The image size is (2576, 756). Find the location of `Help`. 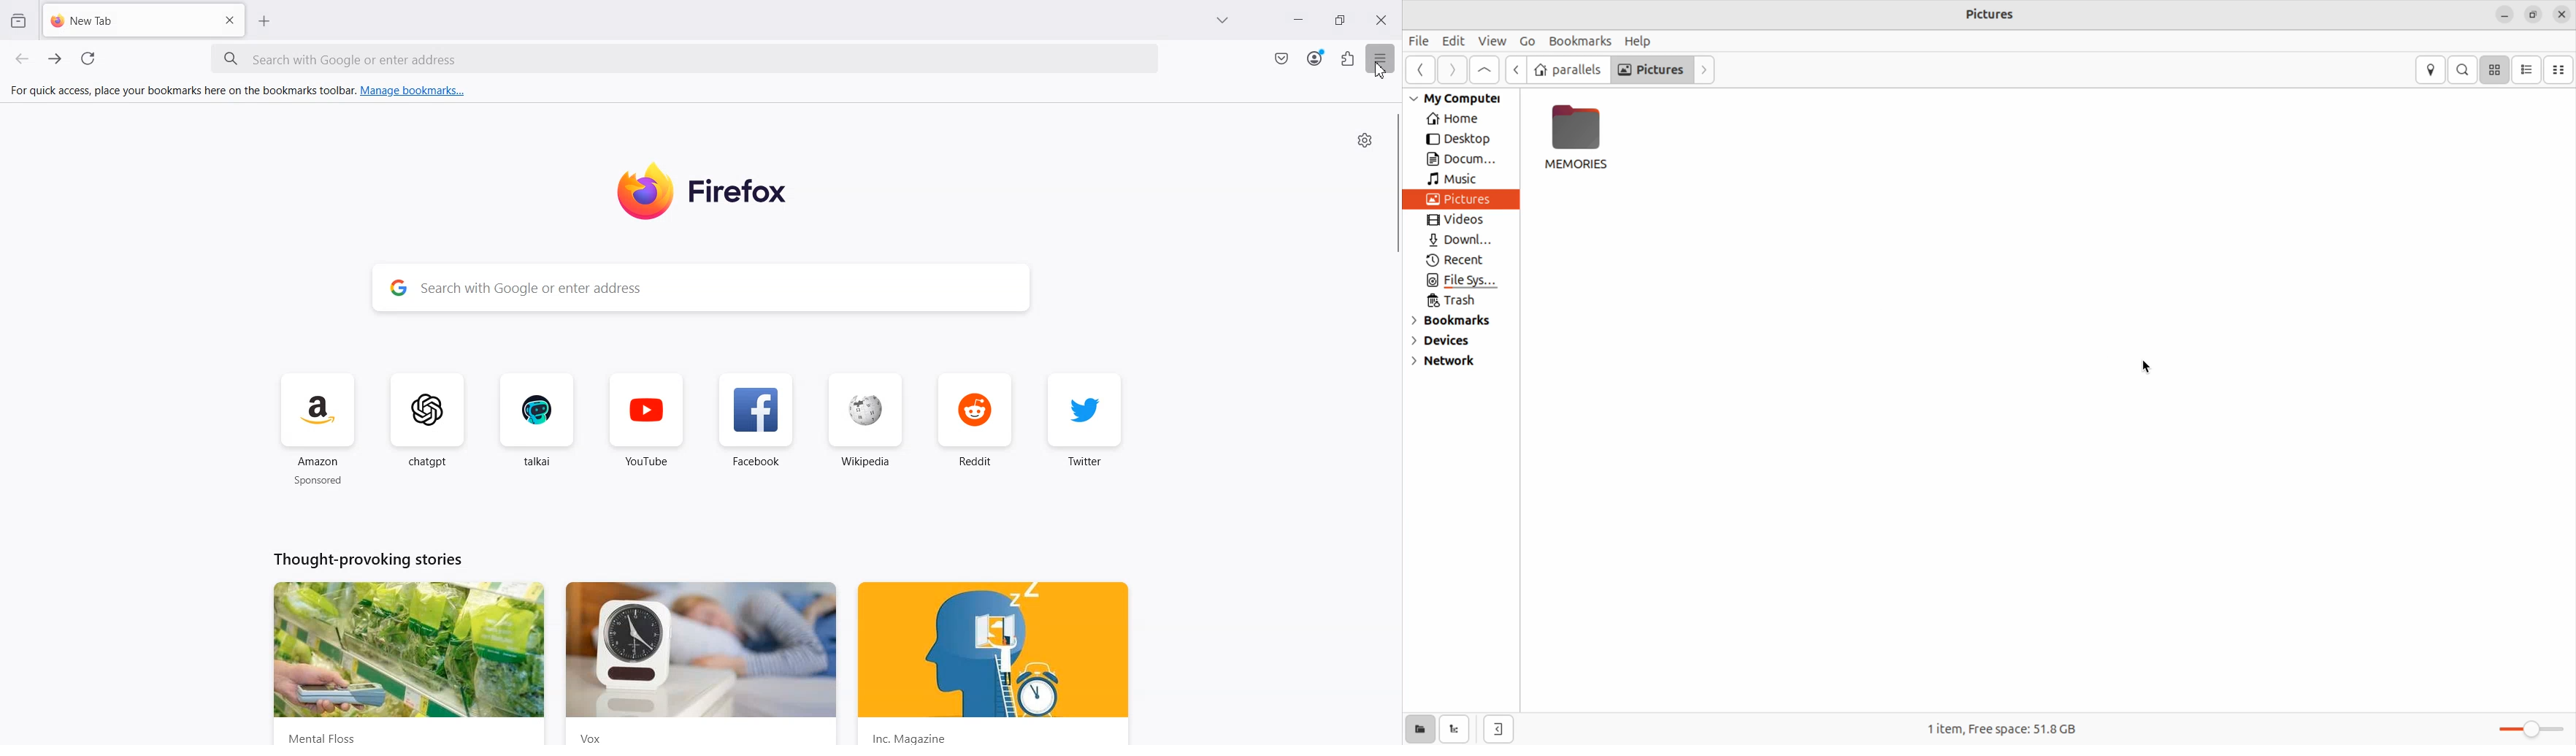

Help is located at coordinates (1638, 42).